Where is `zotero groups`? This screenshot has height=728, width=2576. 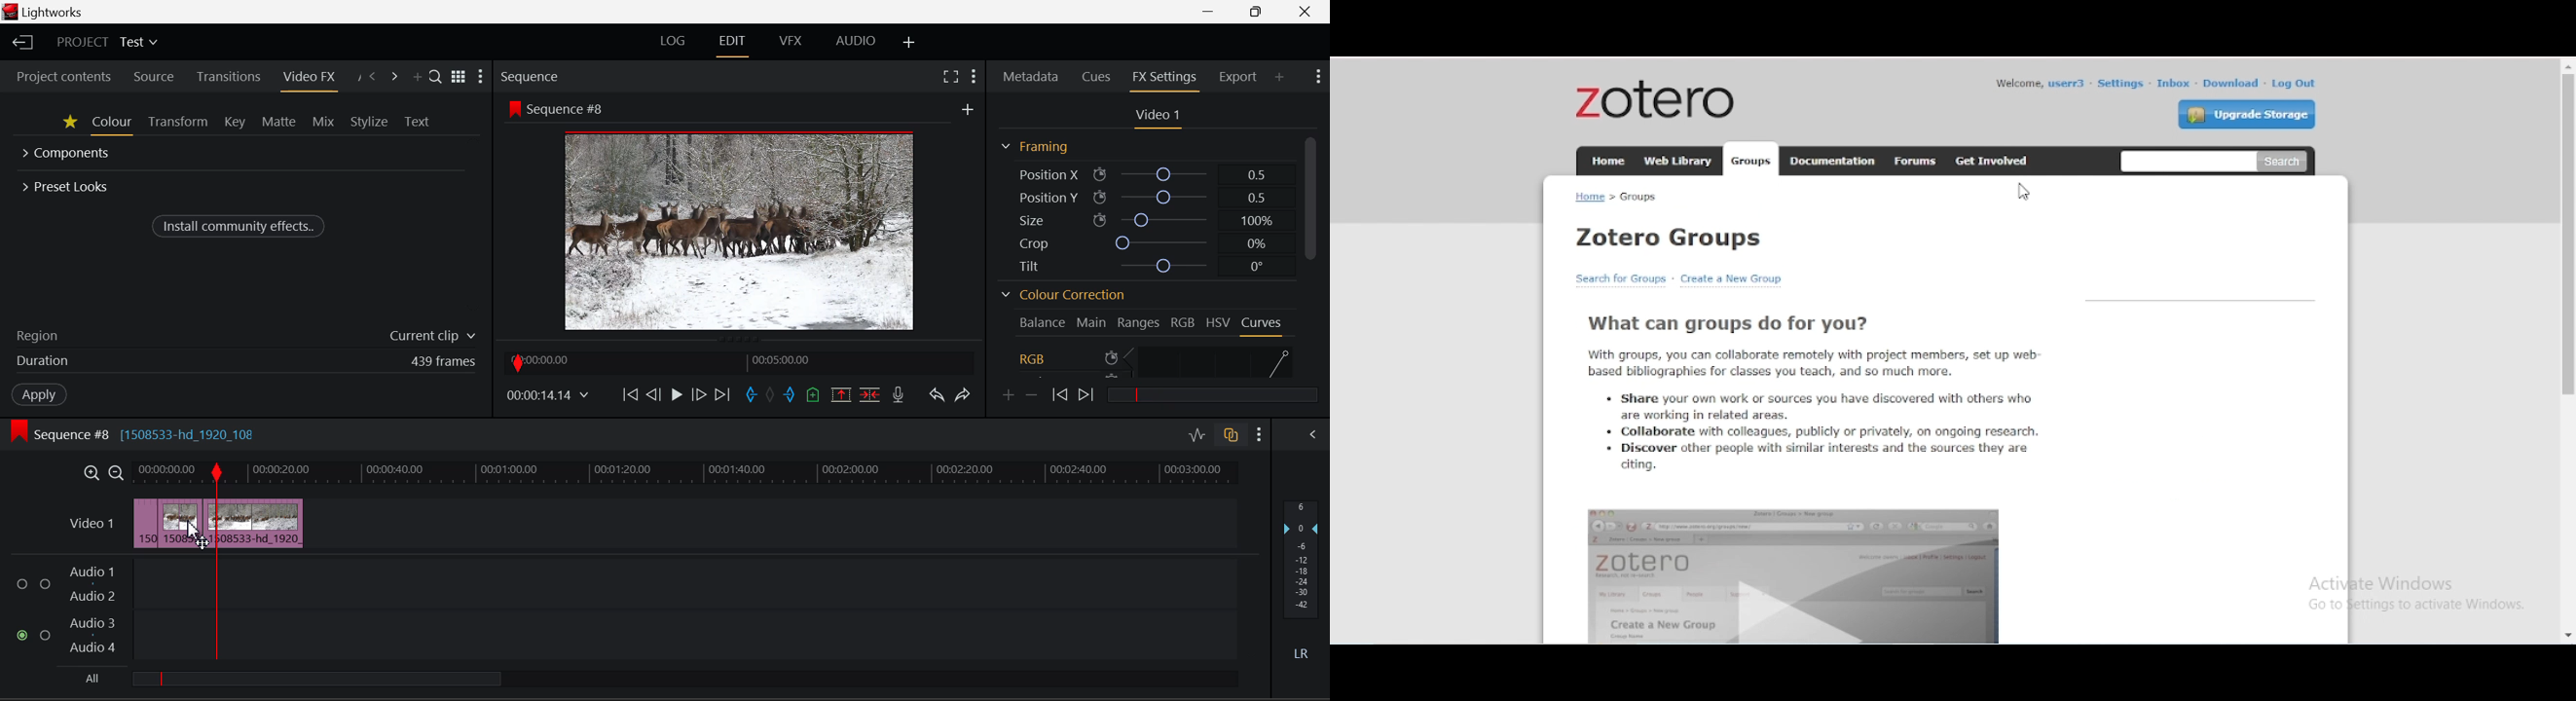
zotero groups is located at coordinates (1666, 237).